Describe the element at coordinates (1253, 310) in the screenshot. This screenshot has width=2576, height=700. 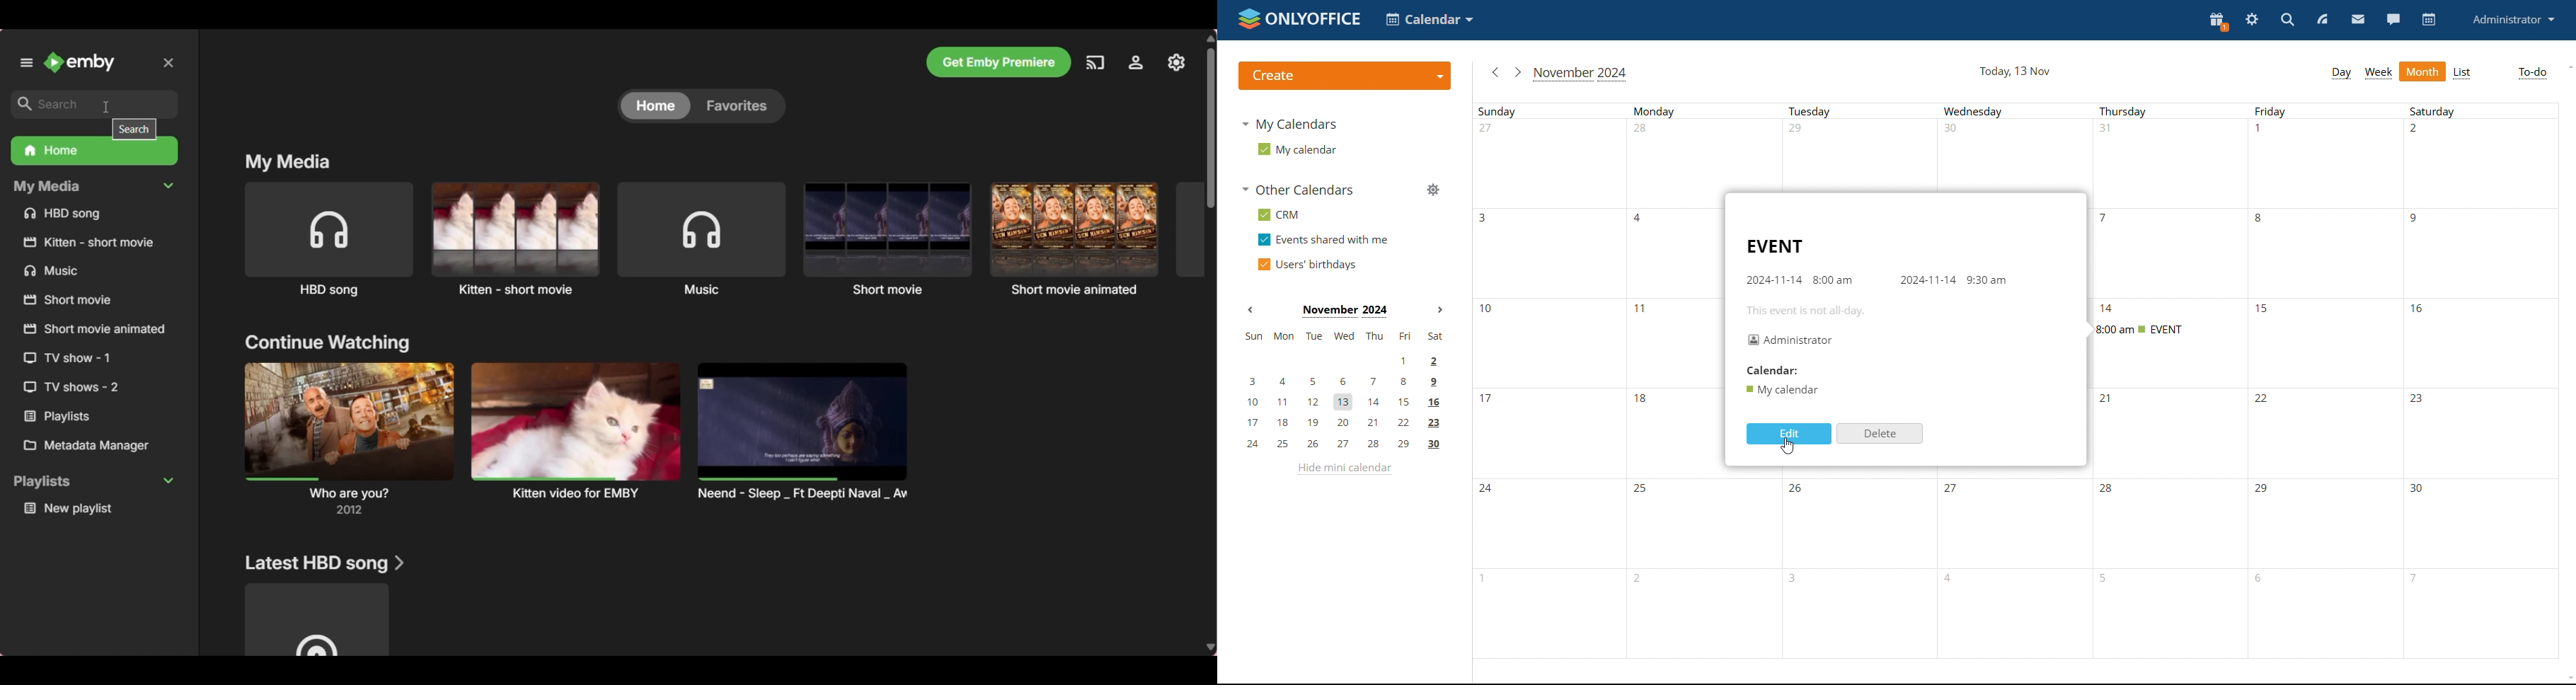
I see `previous month` at that location.